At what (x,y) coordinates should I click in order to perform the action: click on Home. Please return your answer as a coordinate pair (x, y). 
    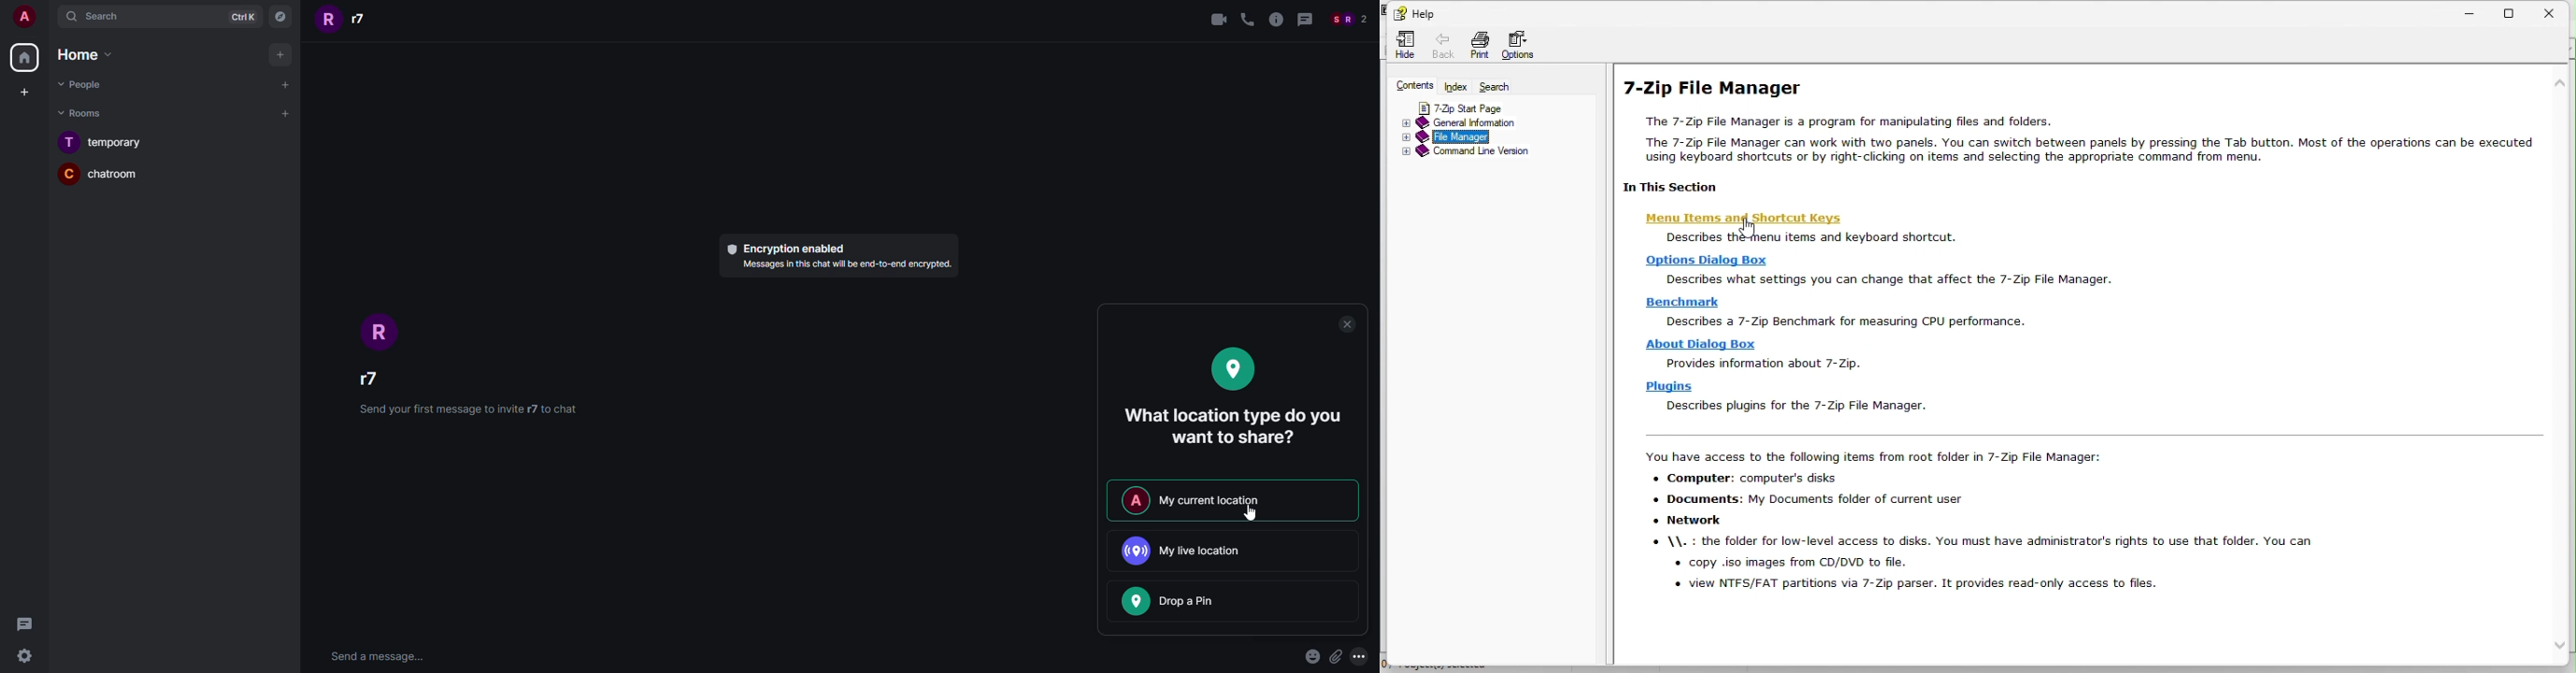
    Looking at the image, I should click on (23, 58).